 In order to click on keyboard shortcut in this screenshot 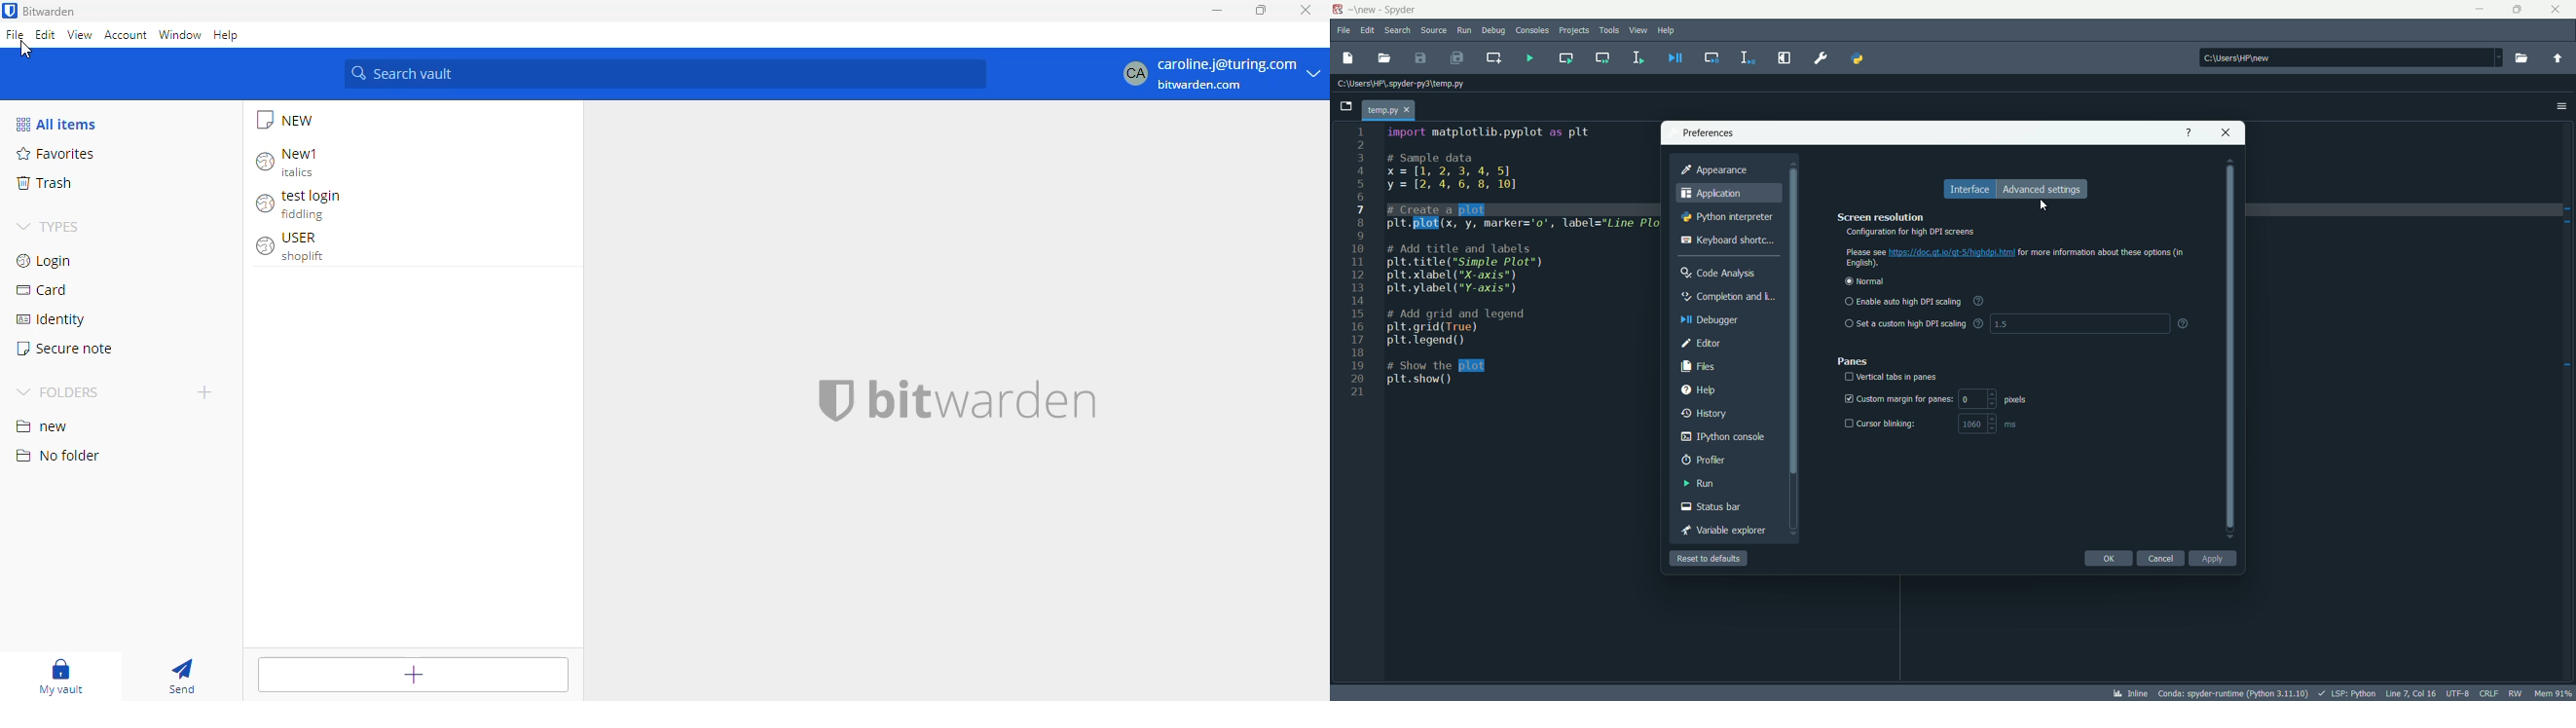, I will do `click(1726, 239)`.